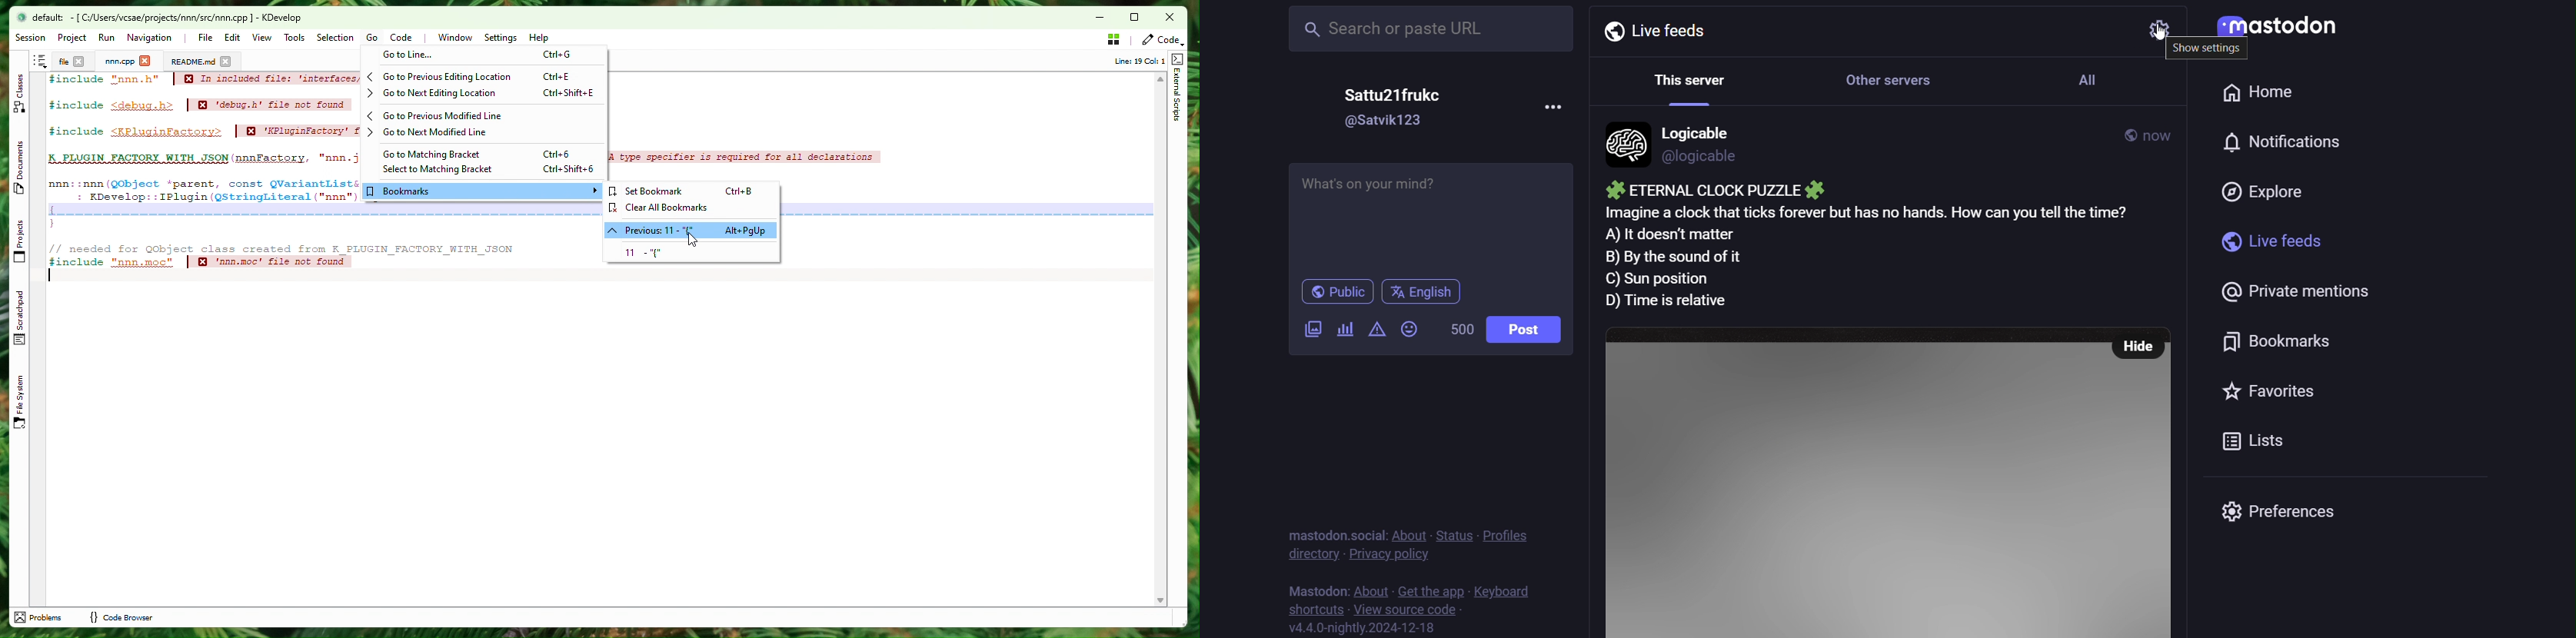 The height and width of the screenshot is (644, 2576). I want to click on @satvik123, so click(1386, 120).